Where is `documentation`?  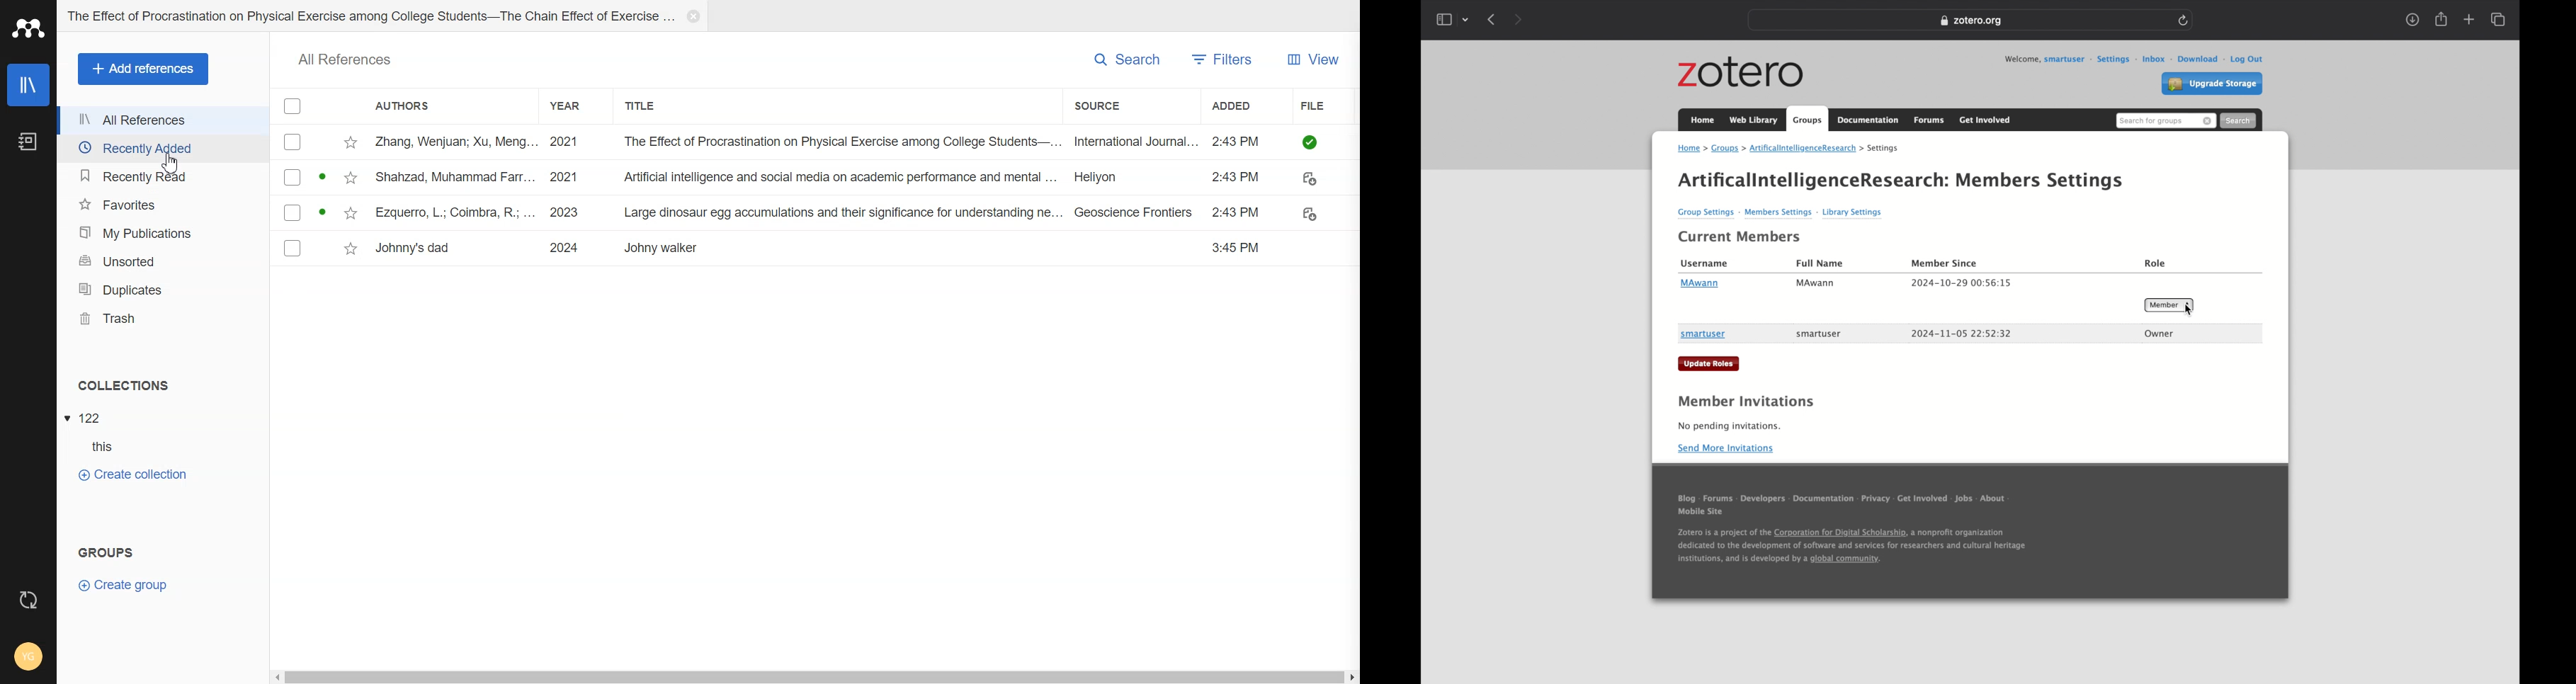
documentation is located at coordinates (1869, 120).